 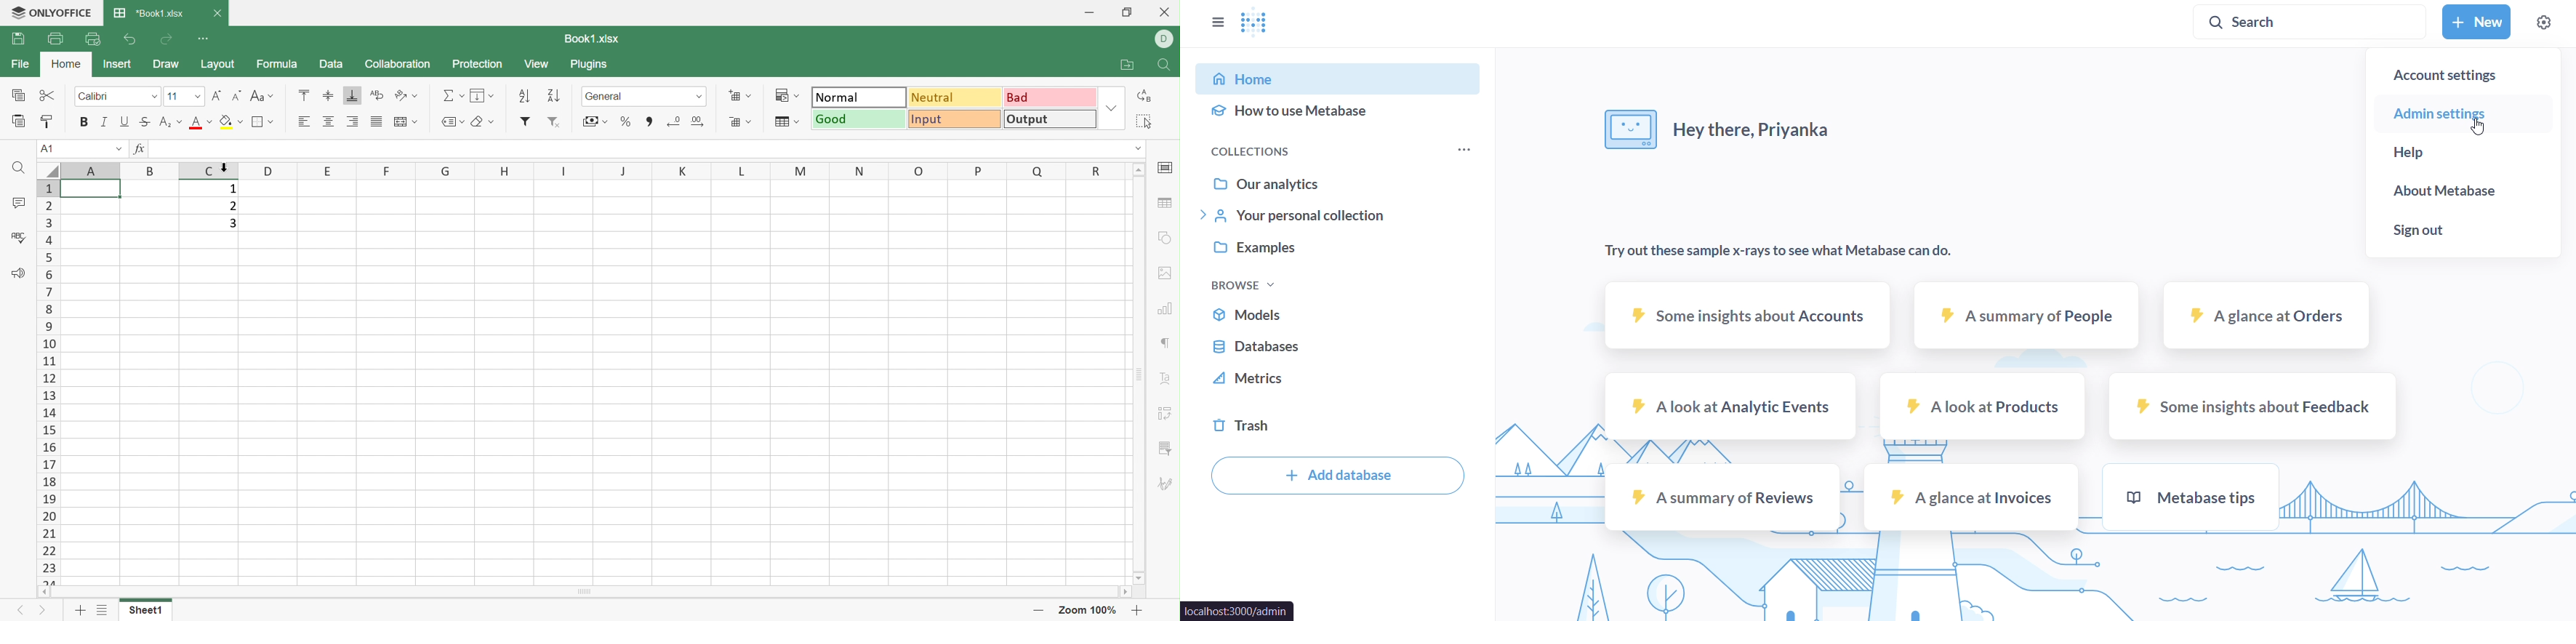 What do you see at coordinates (15, 235) in the screenshot?
I see `Check Spelling` at bounding box center [15, 235].